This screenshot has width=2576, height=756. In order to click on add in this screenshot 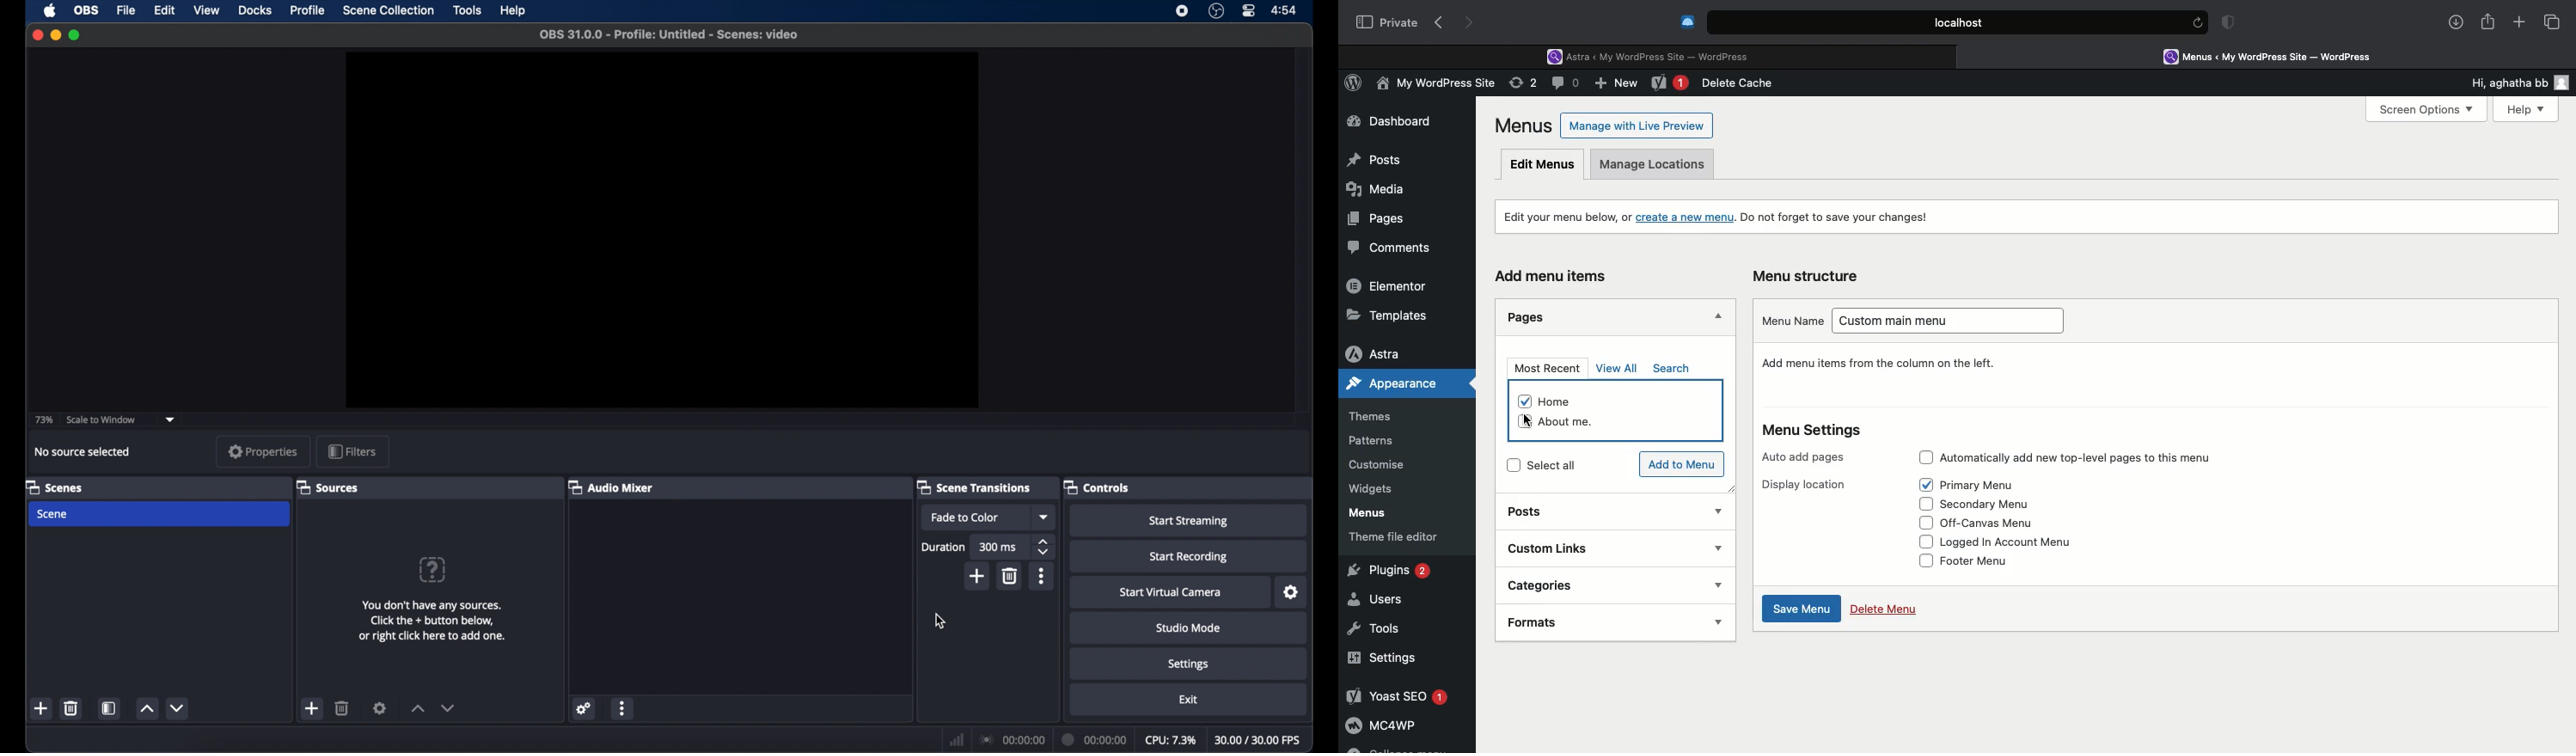, I will do `click(40, 708)`.